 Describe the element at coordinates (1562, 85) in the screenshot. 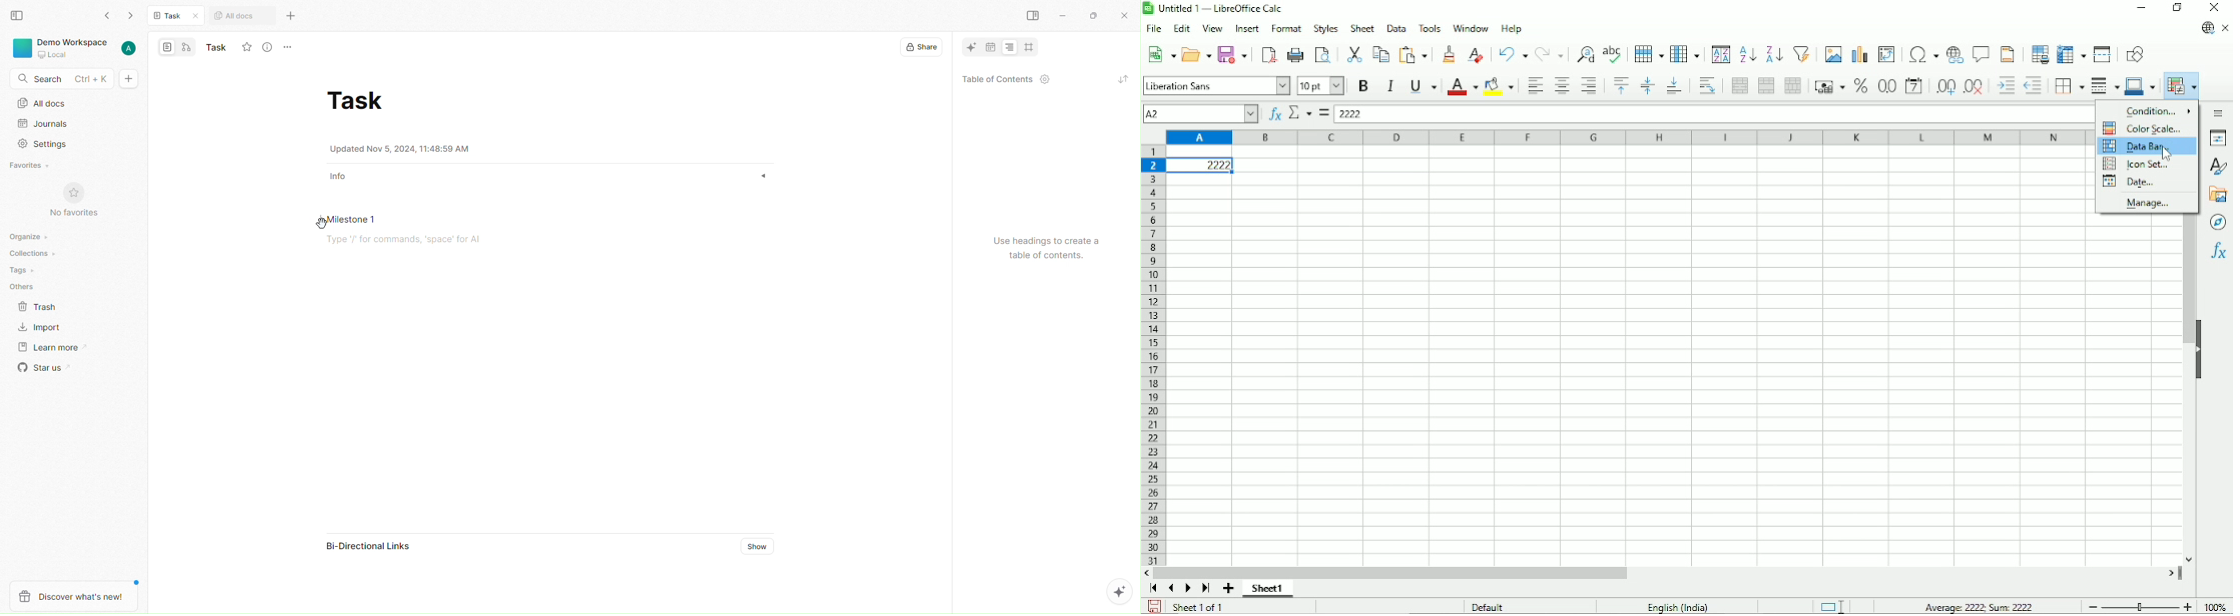

I see `Align center` at that location.